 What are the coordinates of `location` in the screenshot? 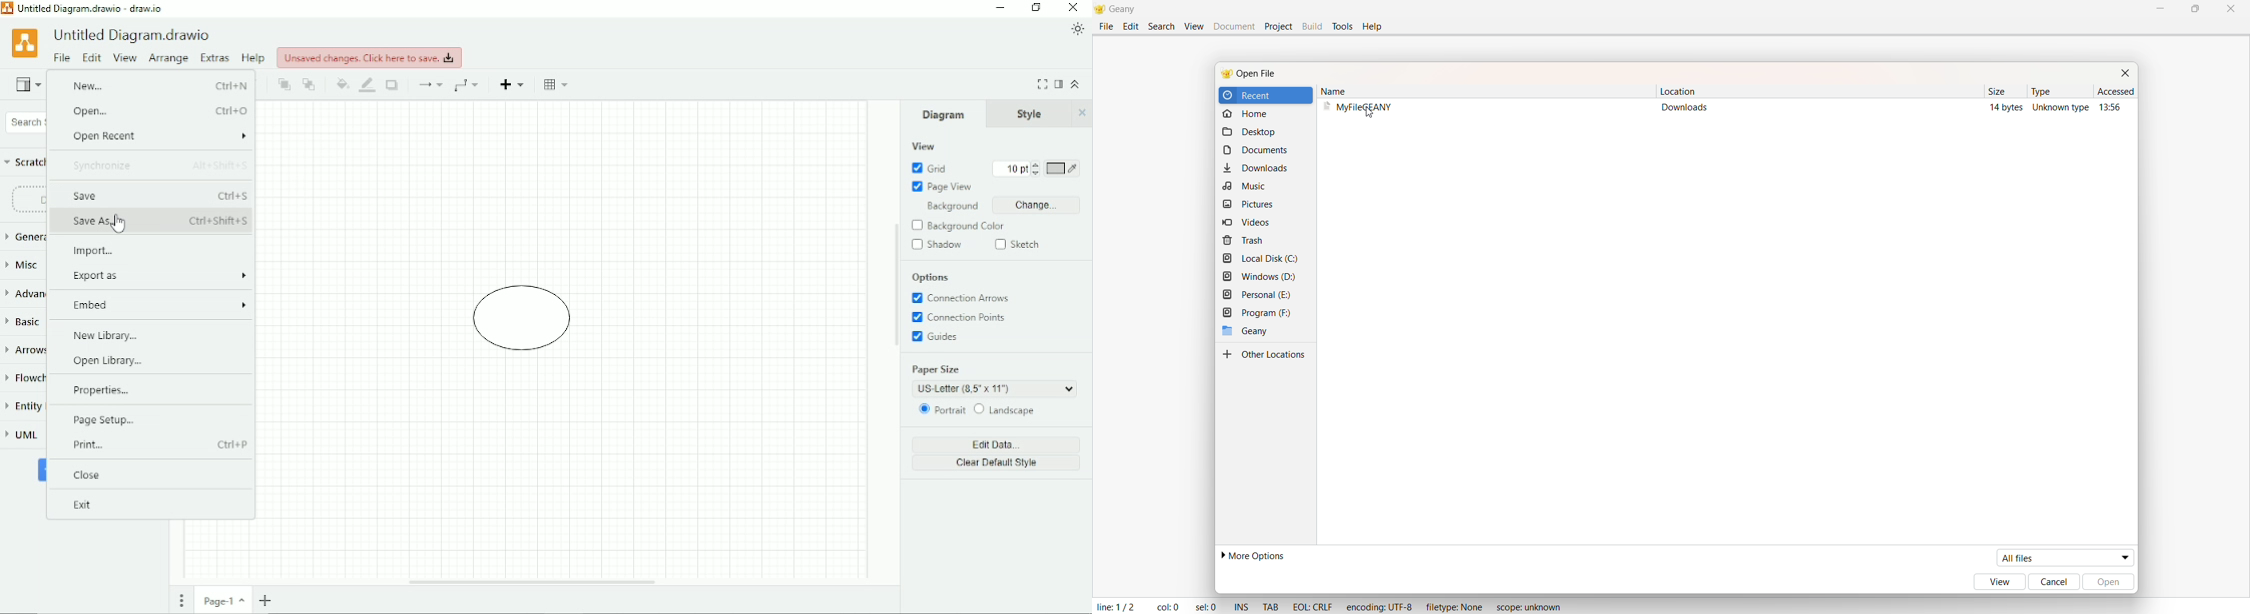 It's located at (1677, 91).